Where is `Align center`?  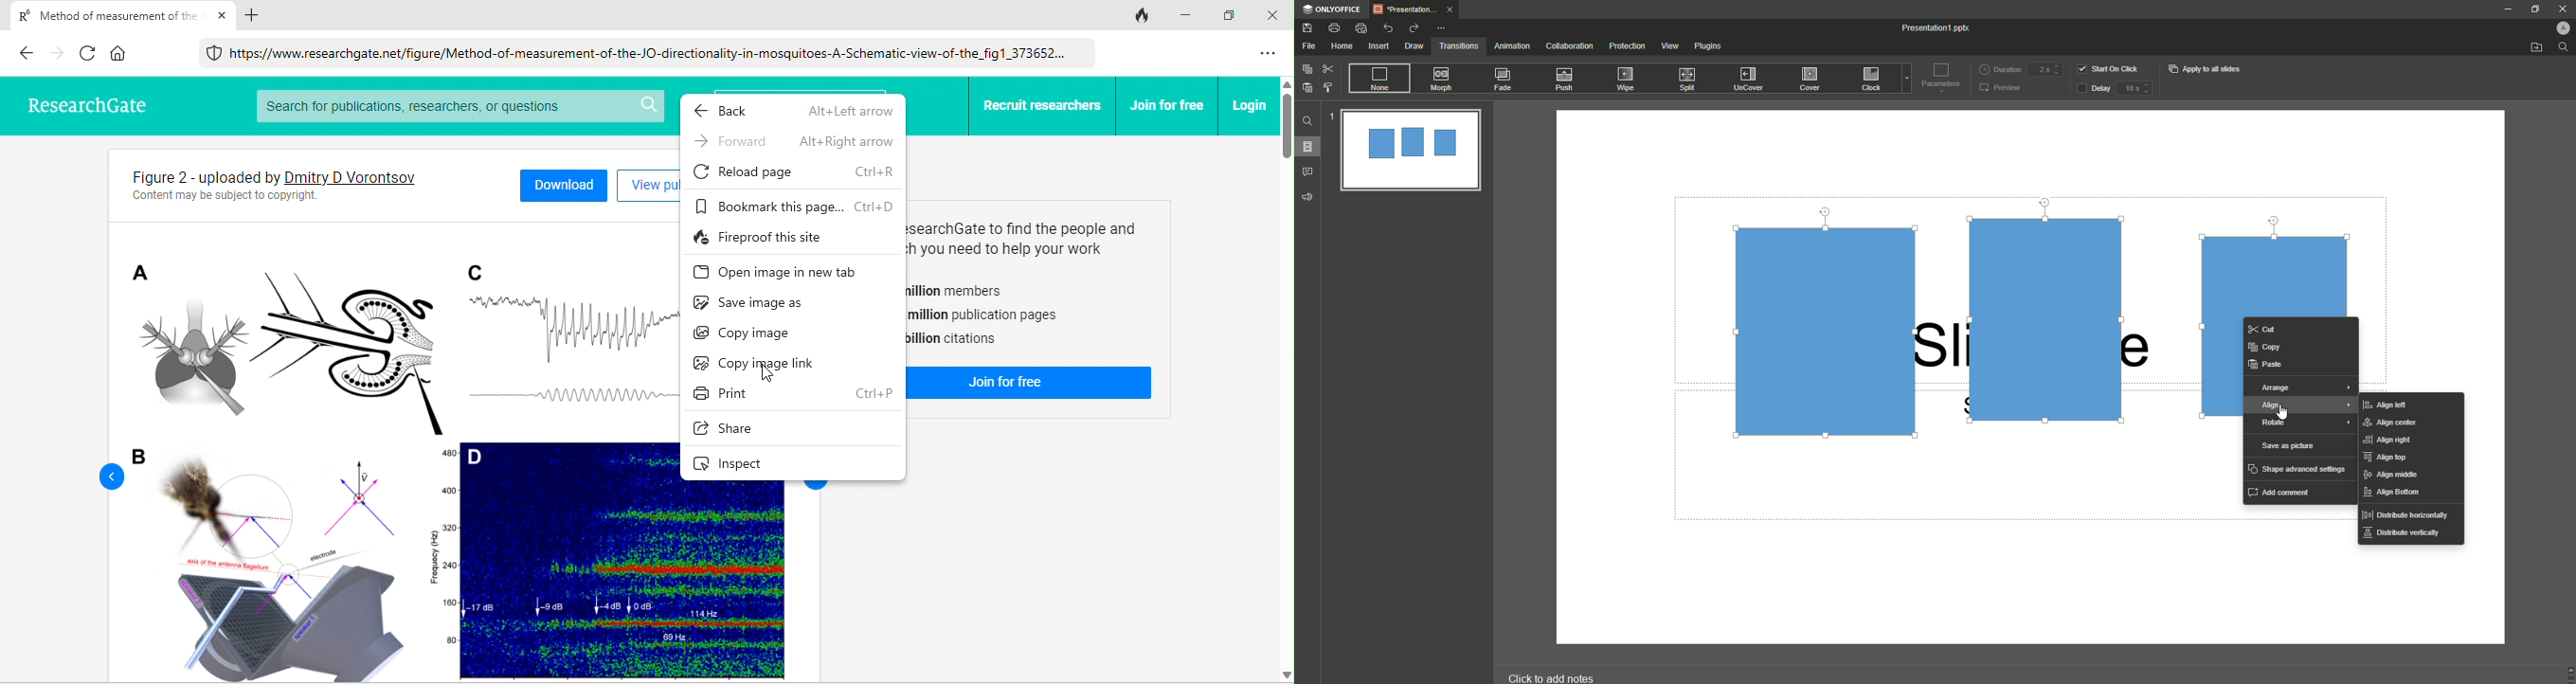 Align center is located at coordinates (2397, 423).